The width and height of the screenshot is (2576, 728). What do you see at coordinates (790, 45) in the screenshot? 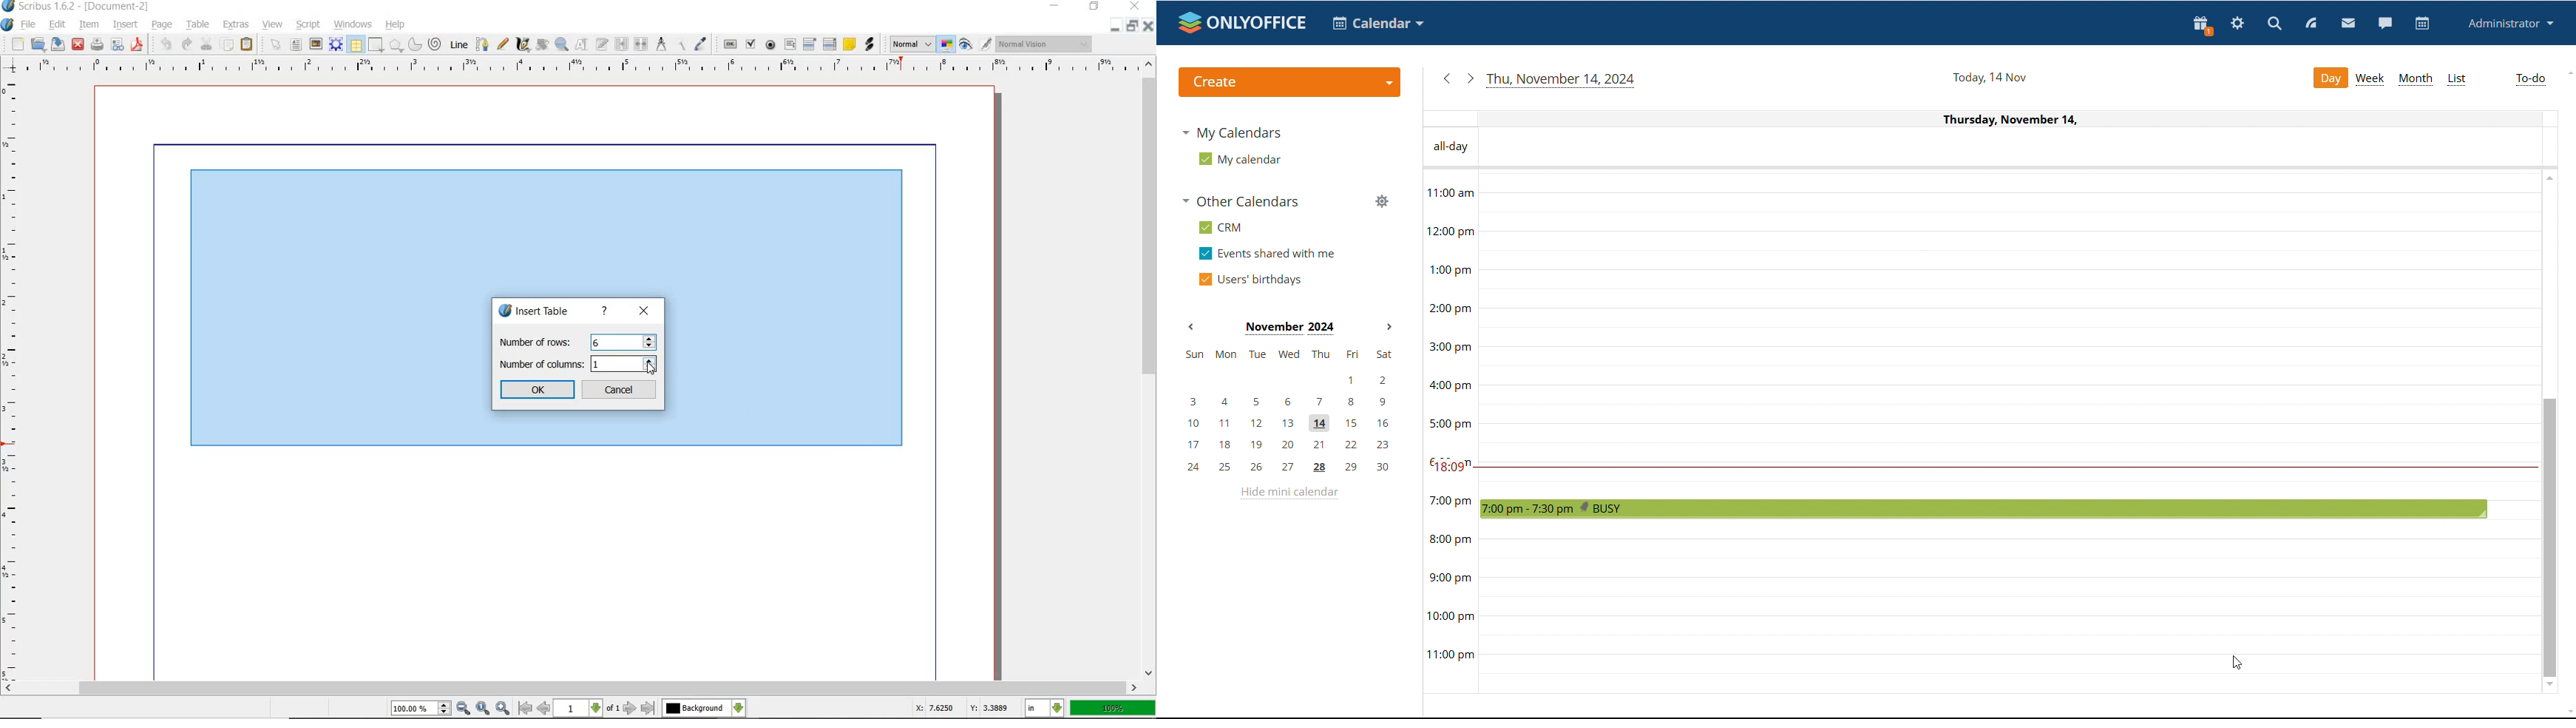
I see `pdf text field` at bounding box center [790, 45].